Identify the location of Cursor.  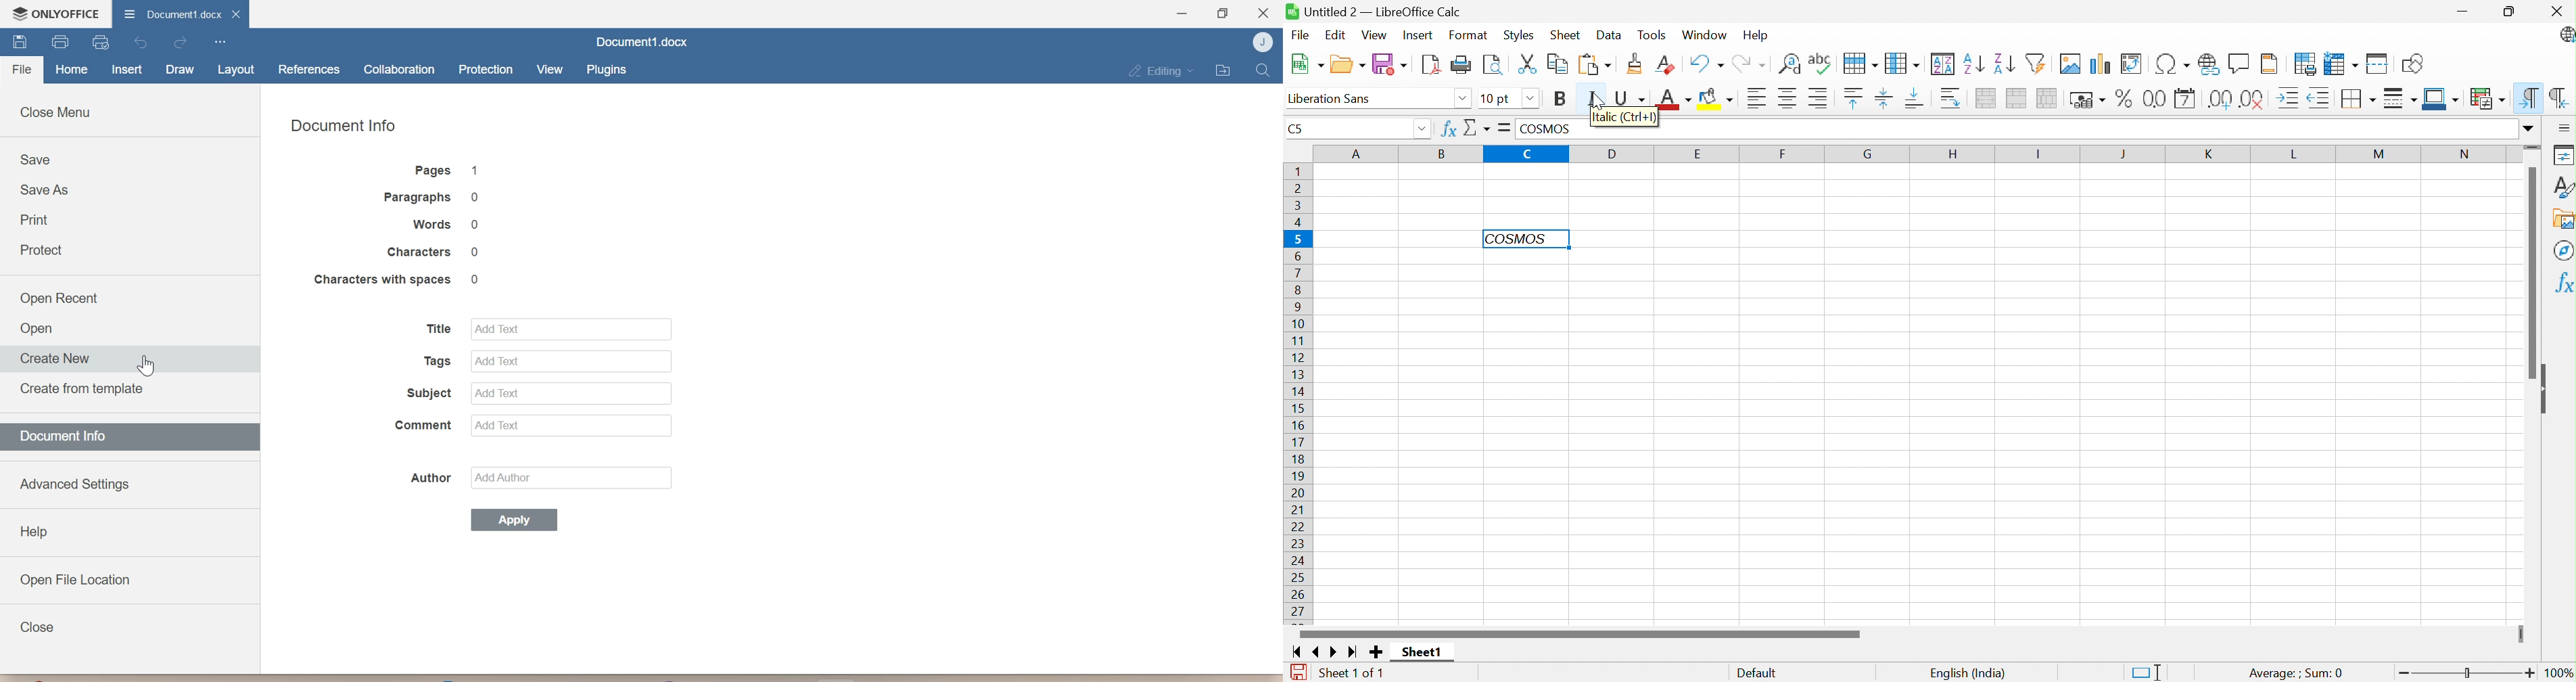
(1600, 101).